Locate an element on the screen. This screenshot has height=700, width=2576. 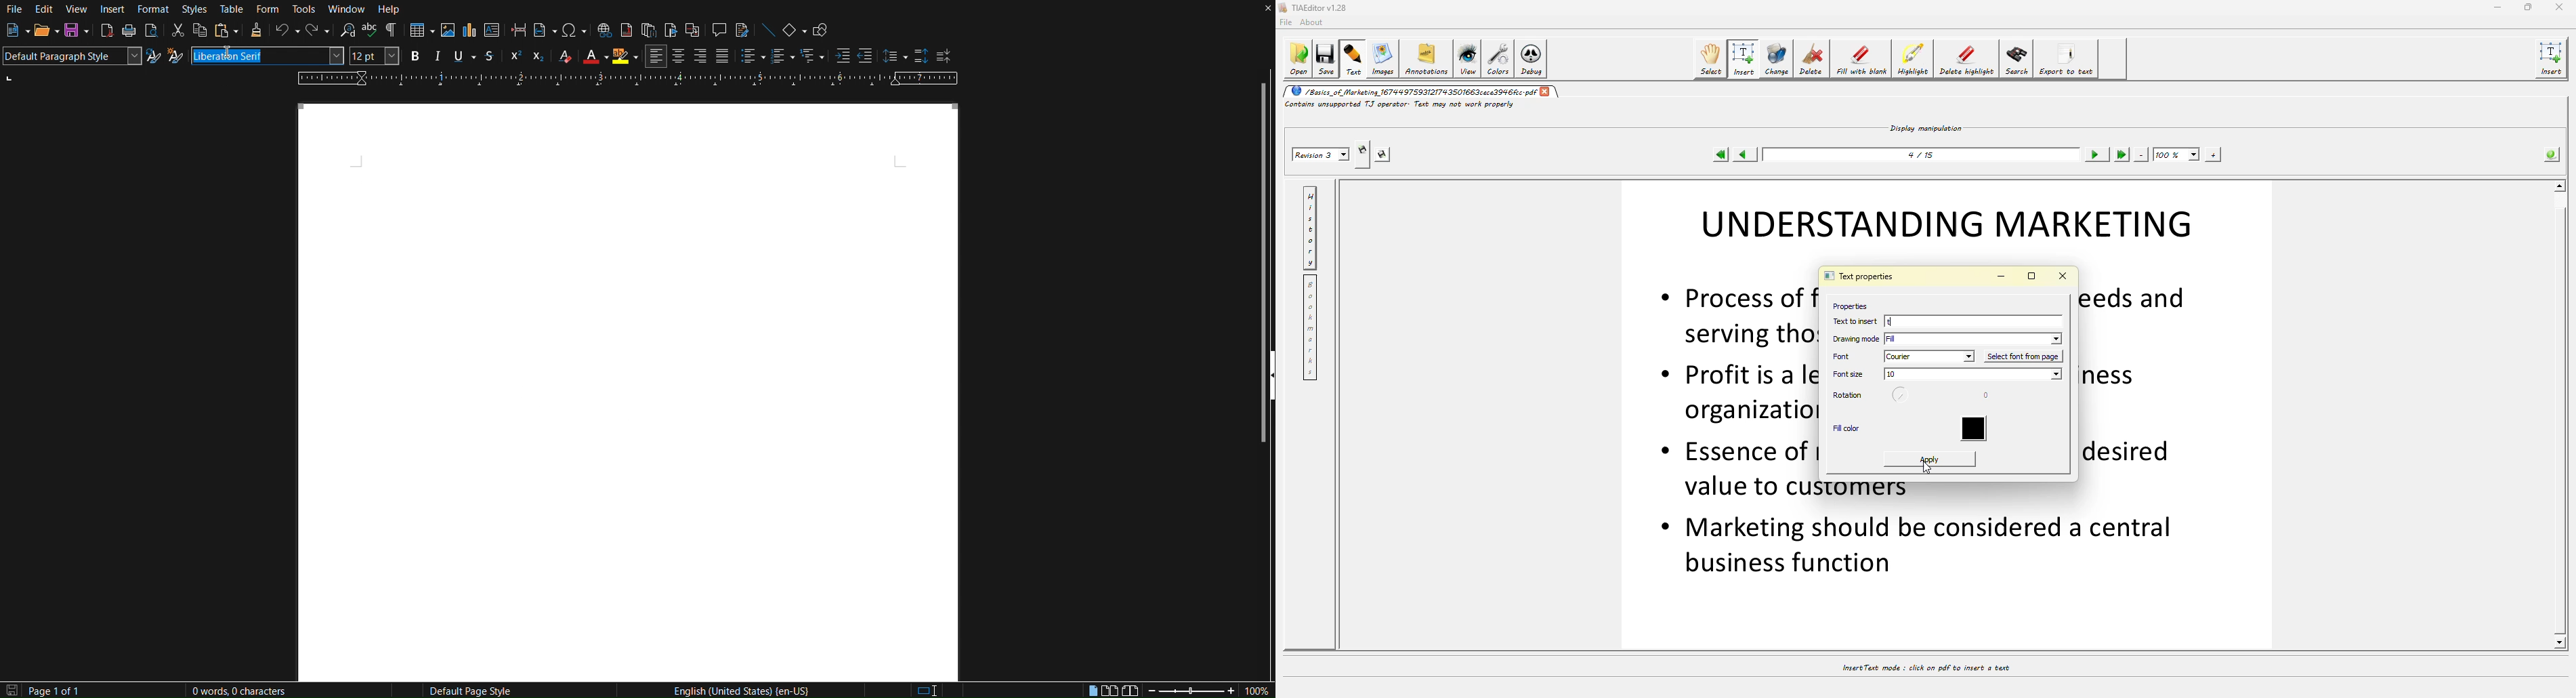
Help is located at coordinates (393, 10).